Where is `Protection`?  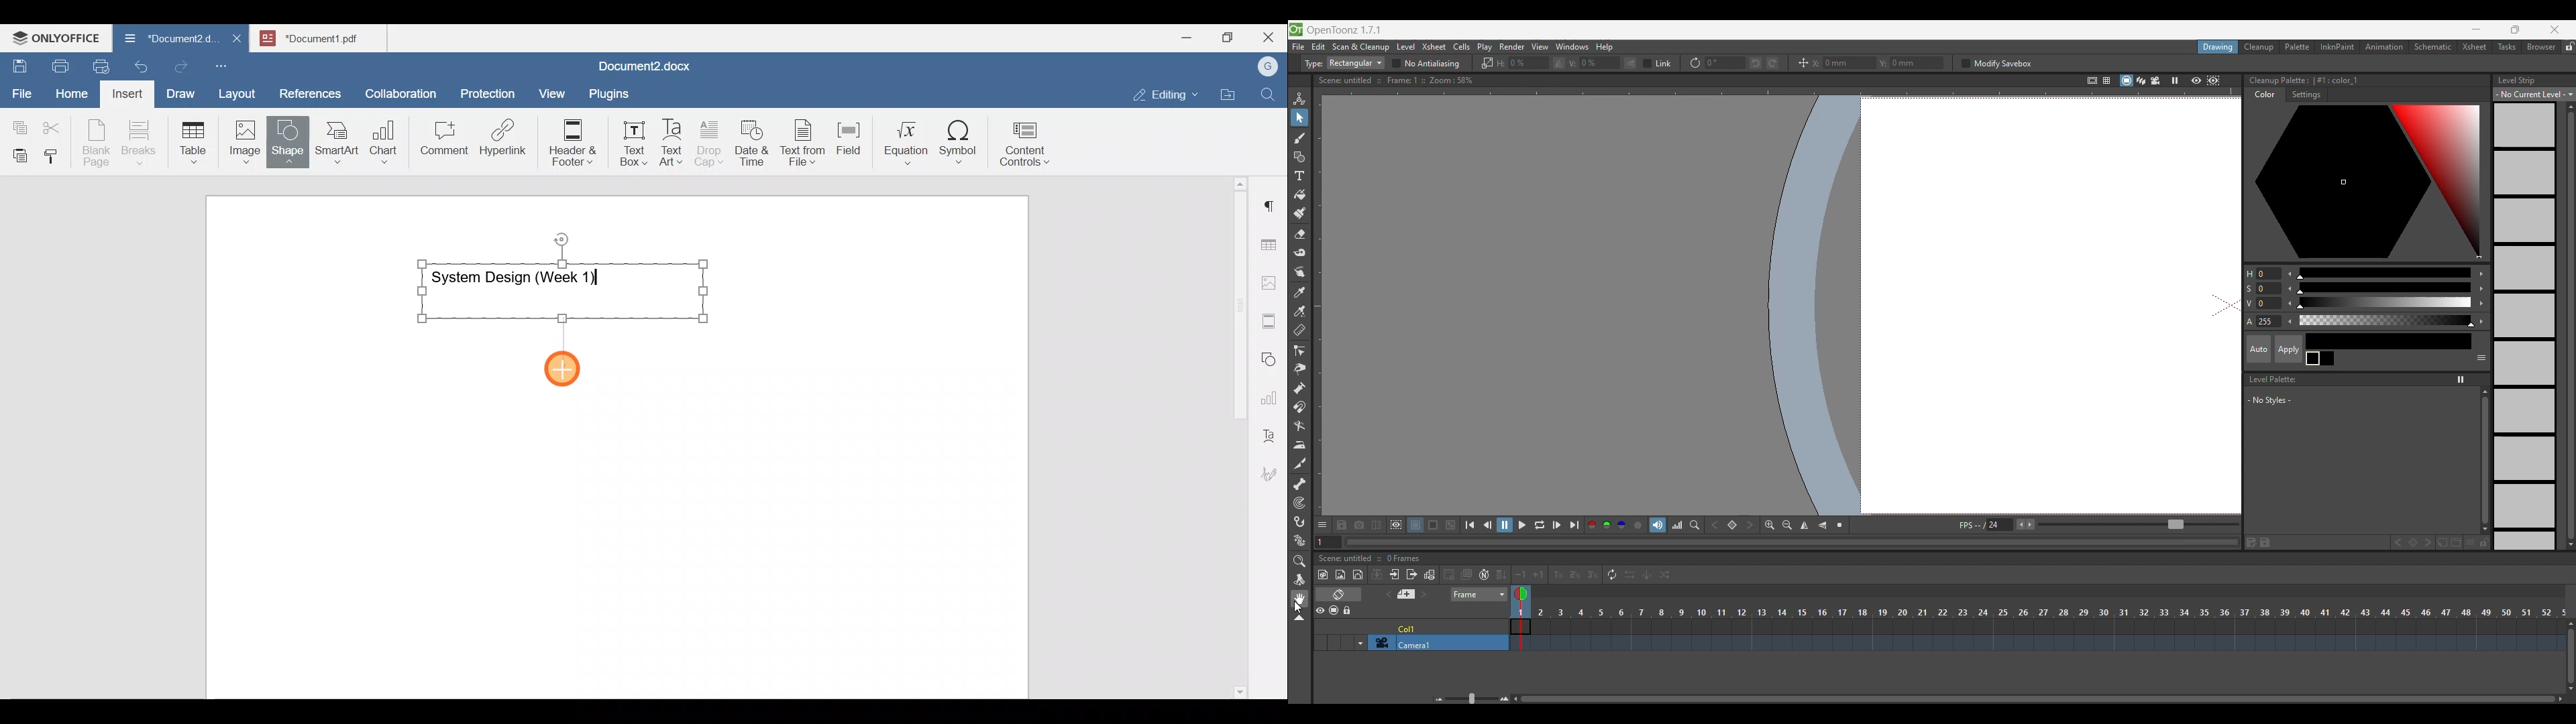 Protection is located at coordinates (492, 92).